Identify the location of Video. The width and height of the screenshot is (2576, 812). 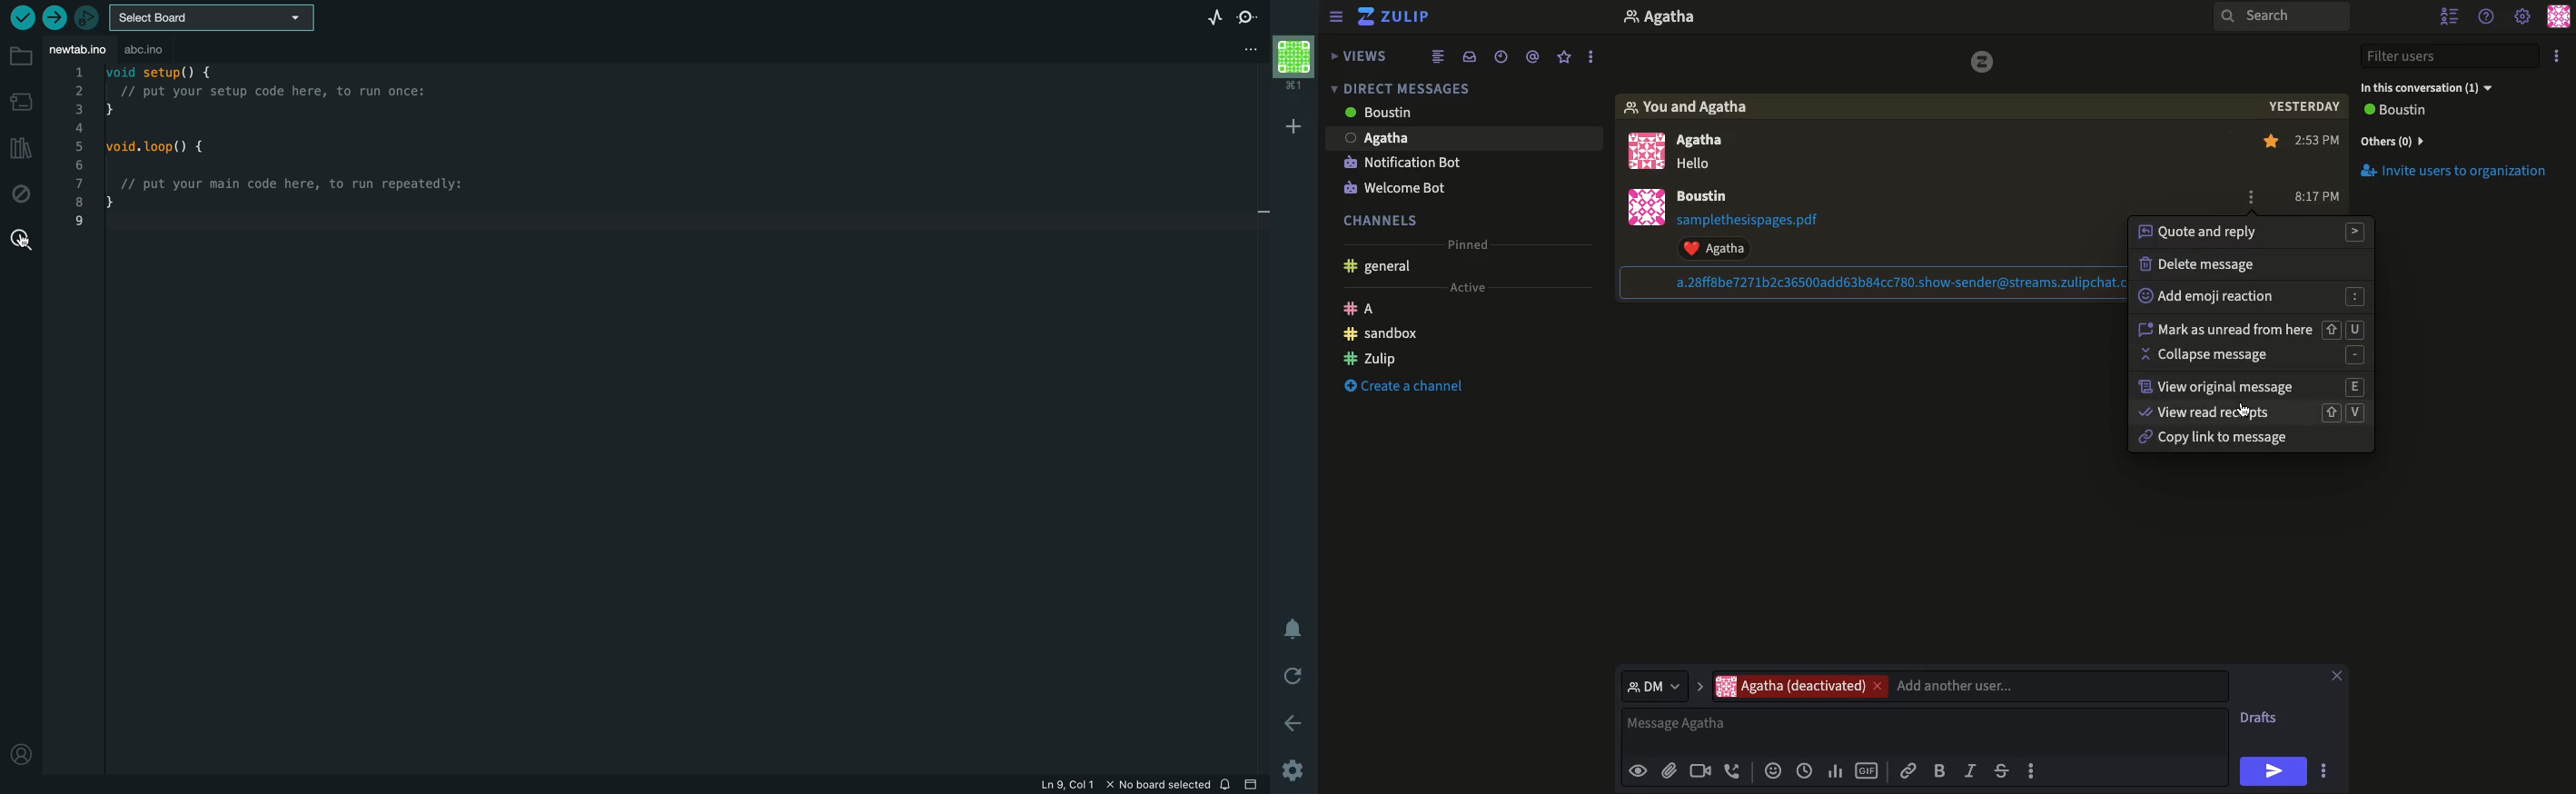
(1699, 772).